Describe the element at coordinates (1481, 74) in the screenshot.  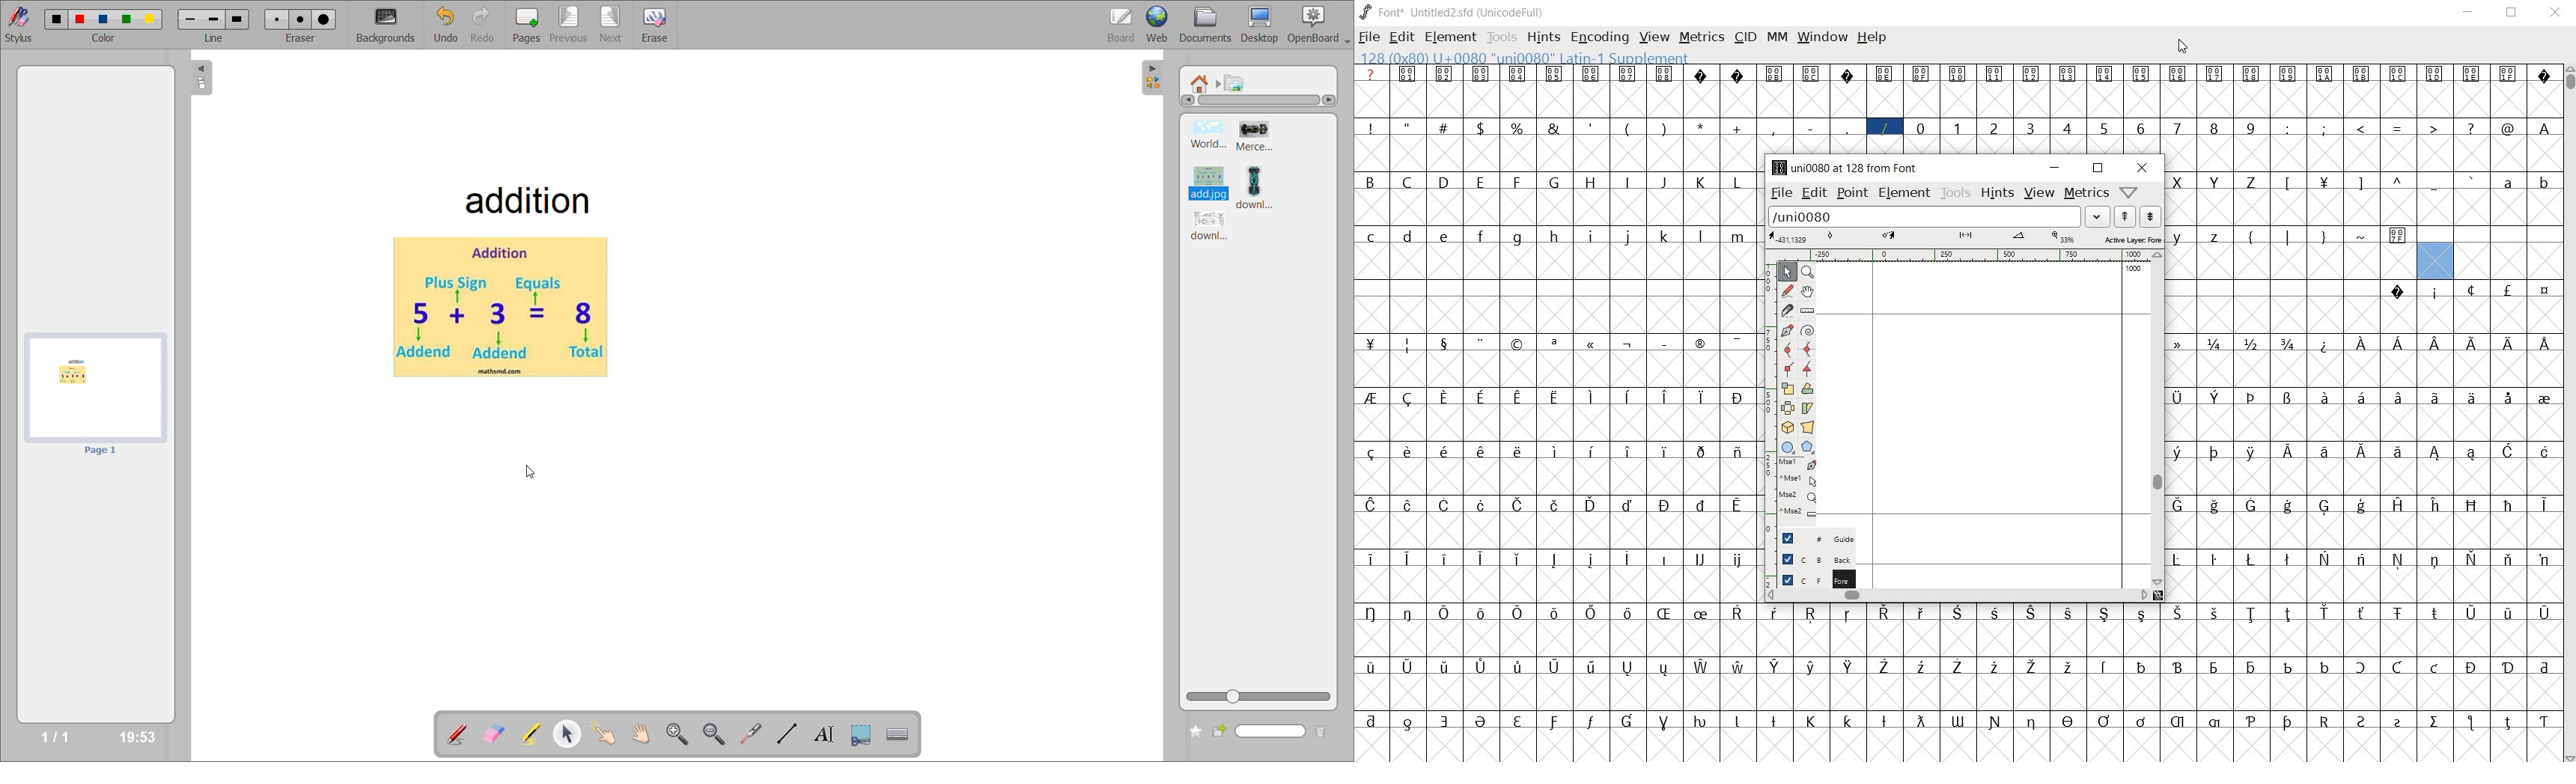
I see `glyph` at that location.